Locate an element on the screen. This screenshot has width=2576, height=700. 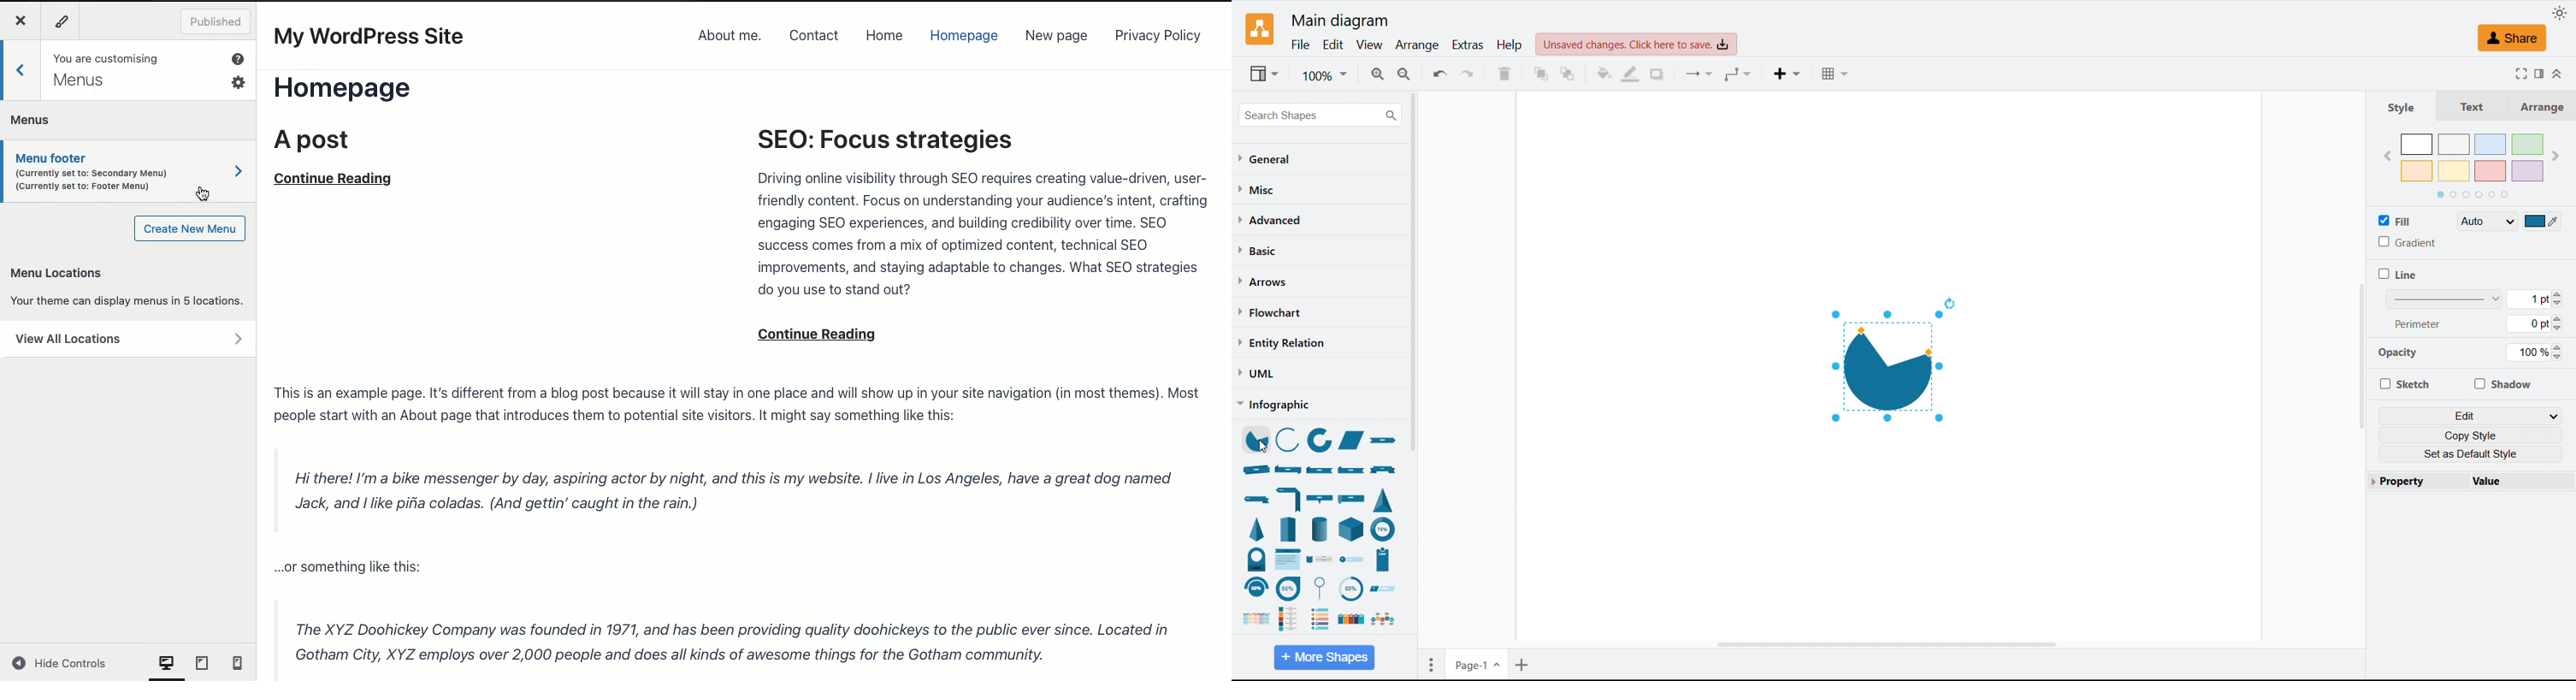
Zoom level  is located at coordinates (1325, 76).